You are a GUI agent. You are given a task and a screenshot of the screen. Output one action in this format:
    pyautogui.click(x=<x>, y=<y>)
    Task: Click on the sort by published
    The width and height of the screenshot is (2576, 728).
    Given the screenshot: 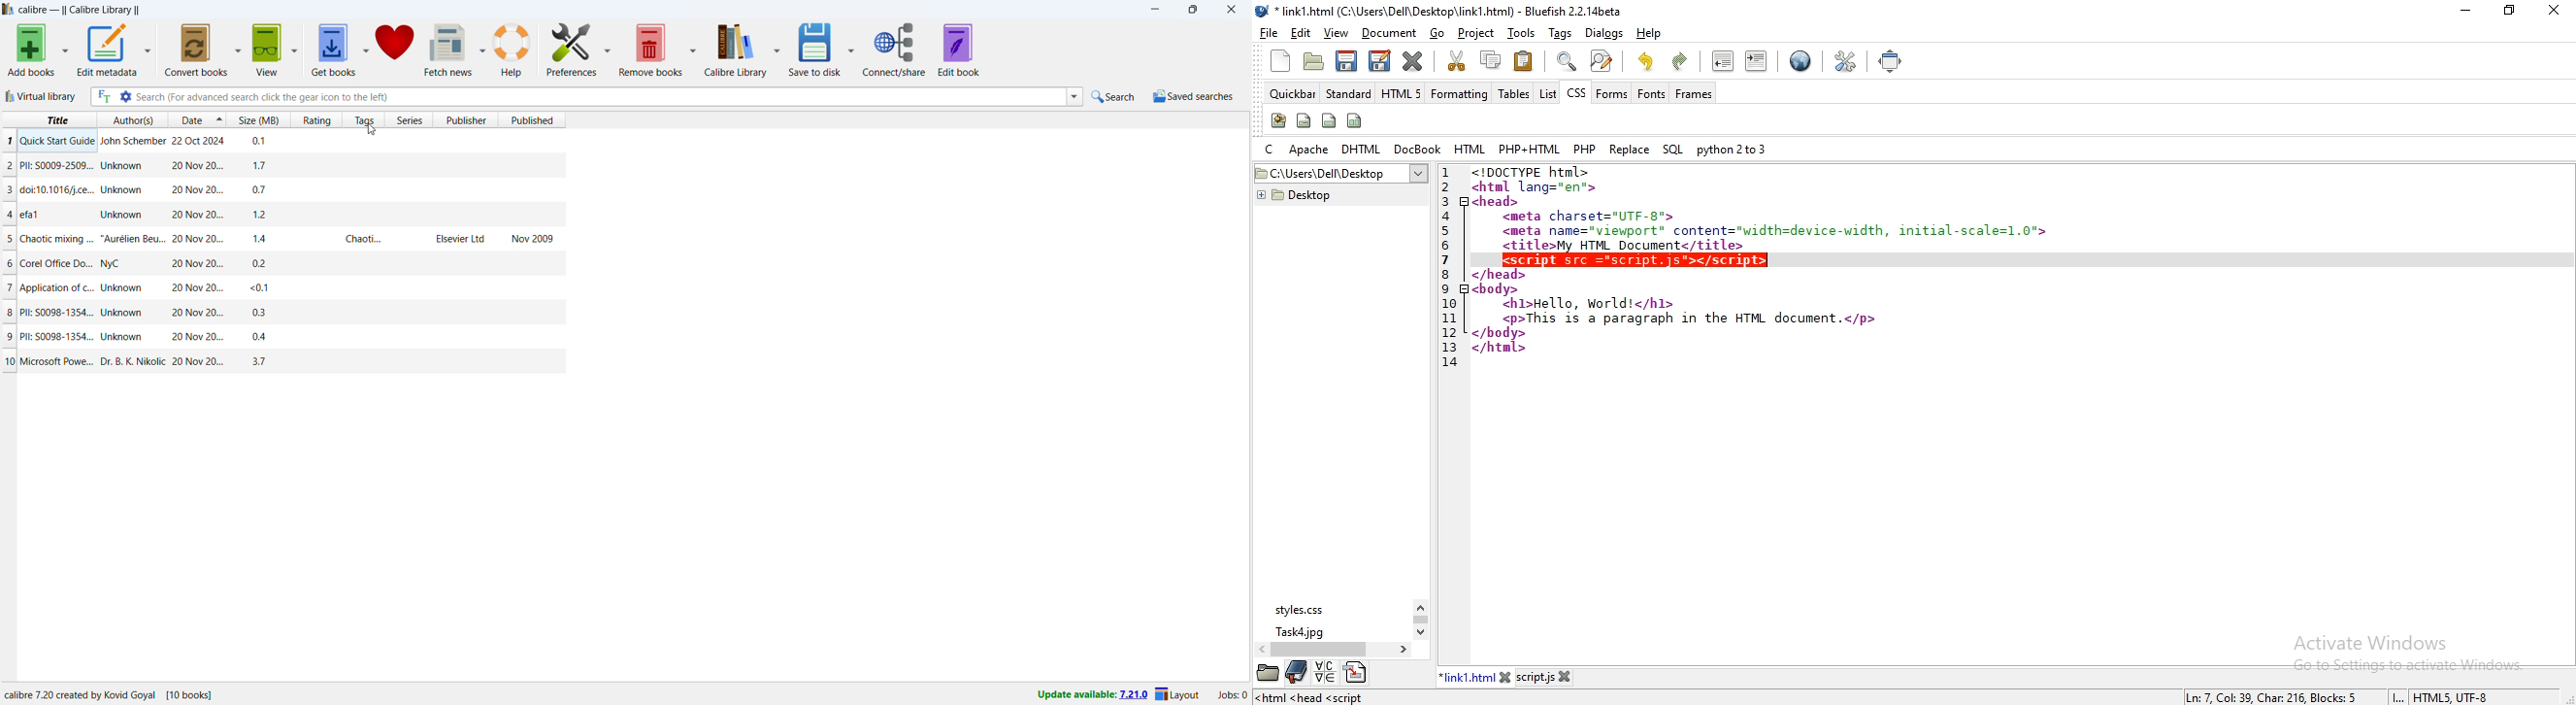 What is the action you would take?
    pyautogui.click(x=532, y=119)
    